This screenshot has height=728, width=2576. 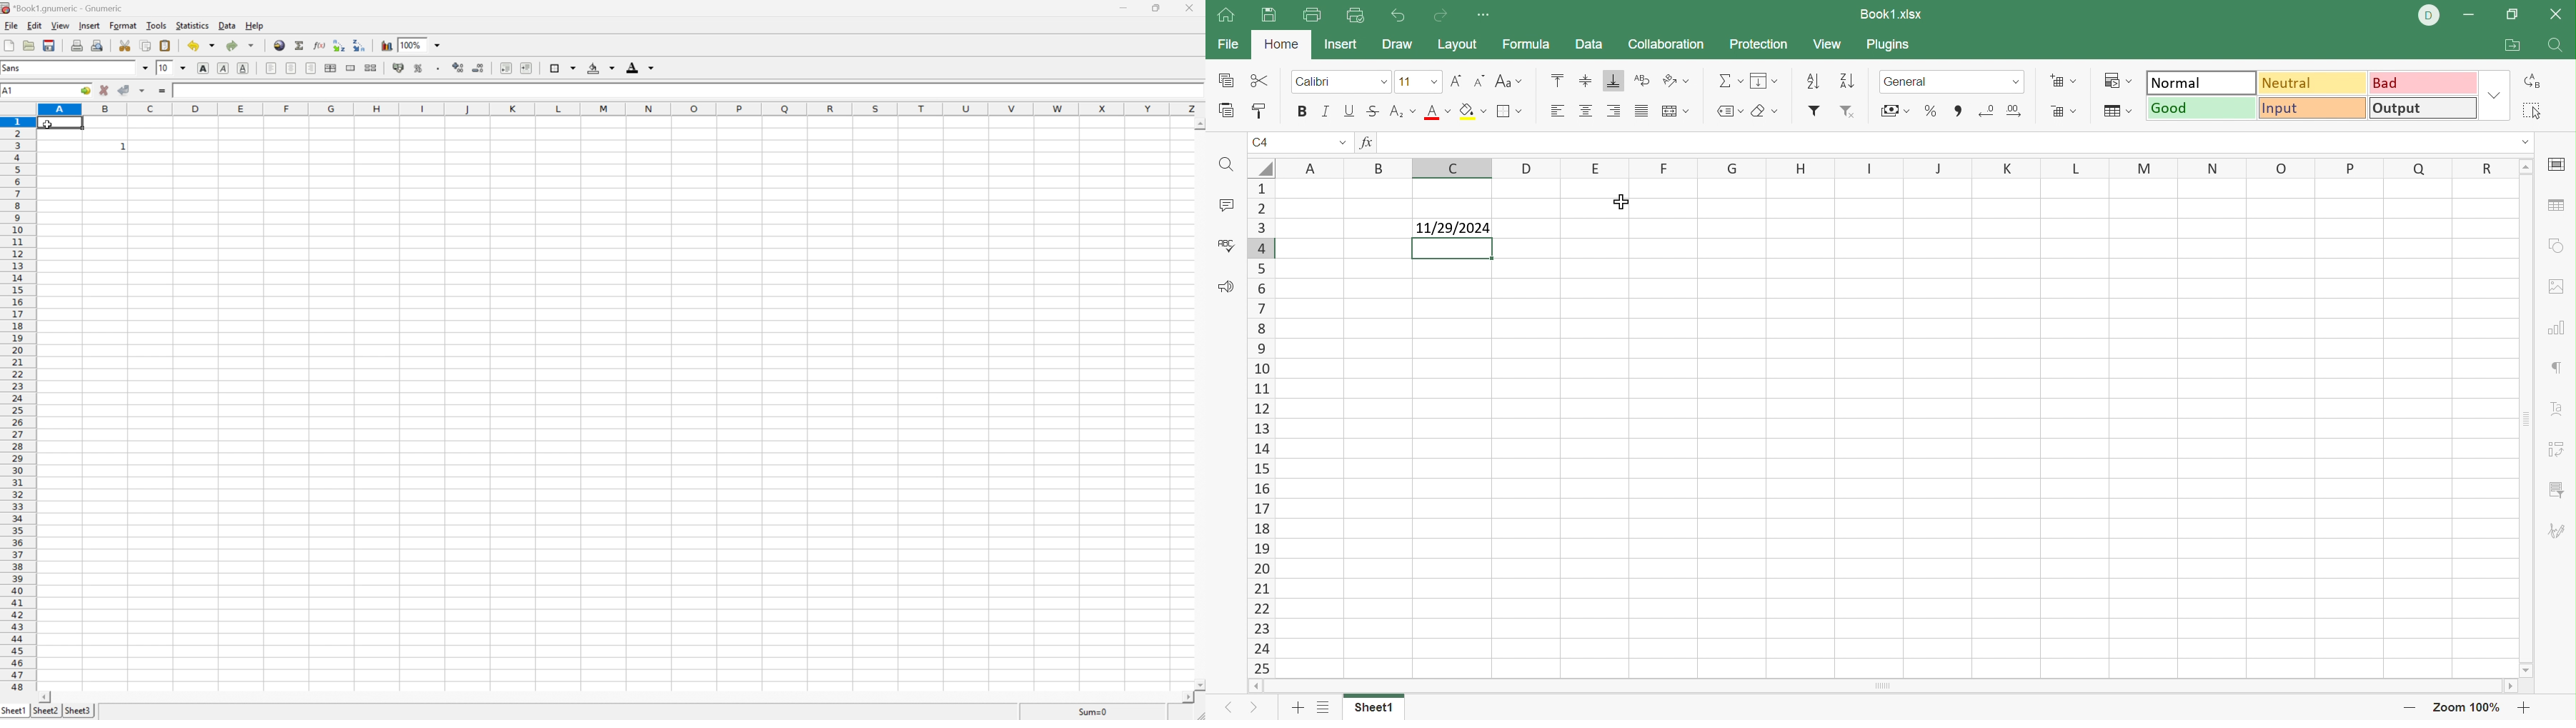 What do you see at coordinates (1260, 167) in the screenshot?
I see `select all cells` at bounding box center [1260, 167].